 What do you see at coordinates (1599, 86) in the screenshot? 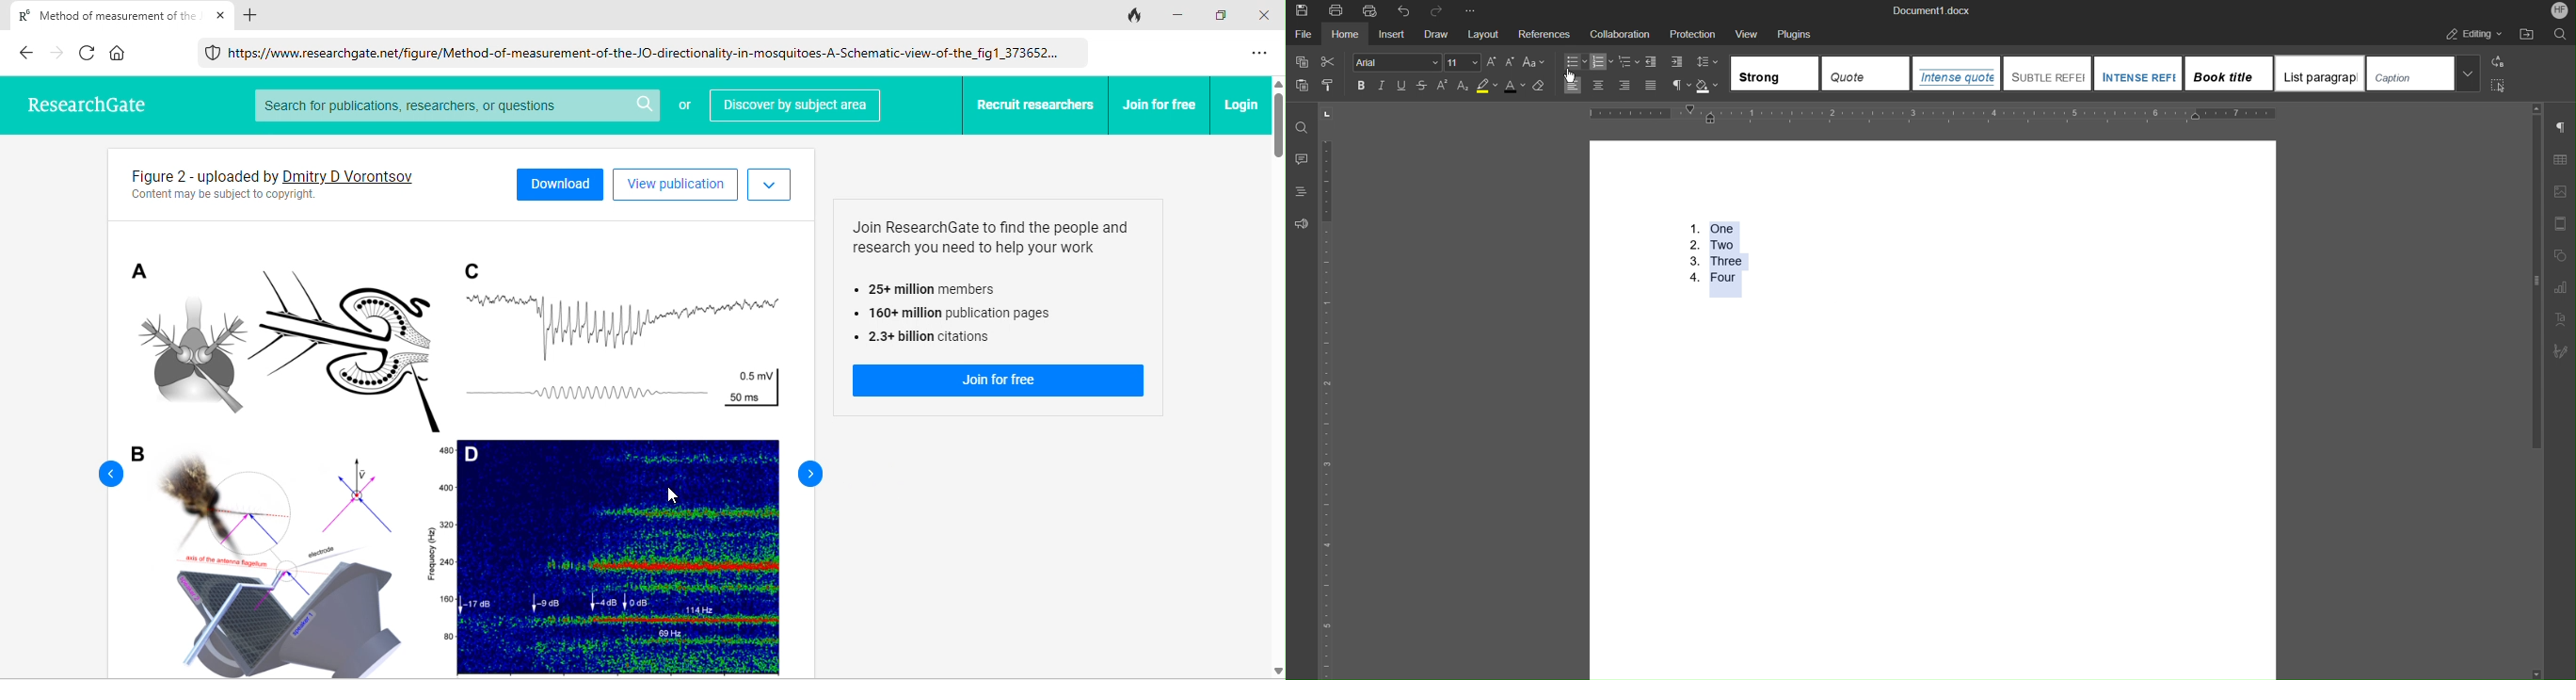
I see `Centre Align` at bounding box center [1599, 86].